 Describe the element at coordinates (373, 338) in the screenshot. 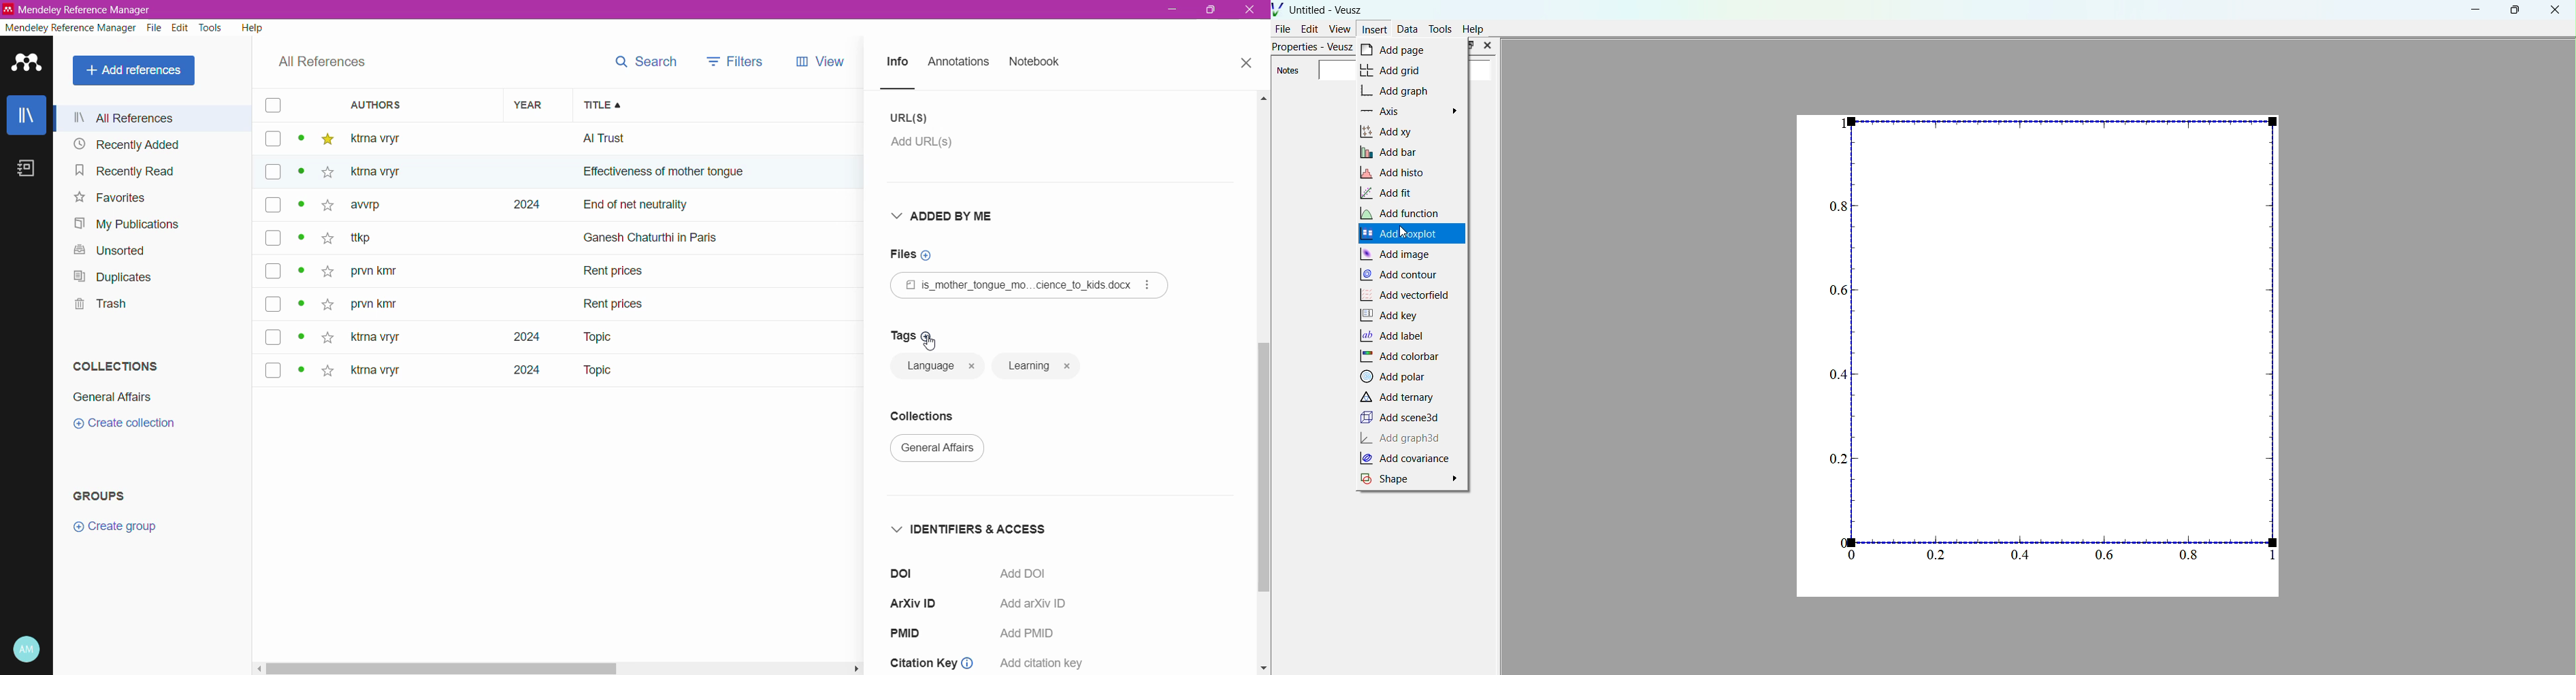

I see `ktna vryt ` at that location.